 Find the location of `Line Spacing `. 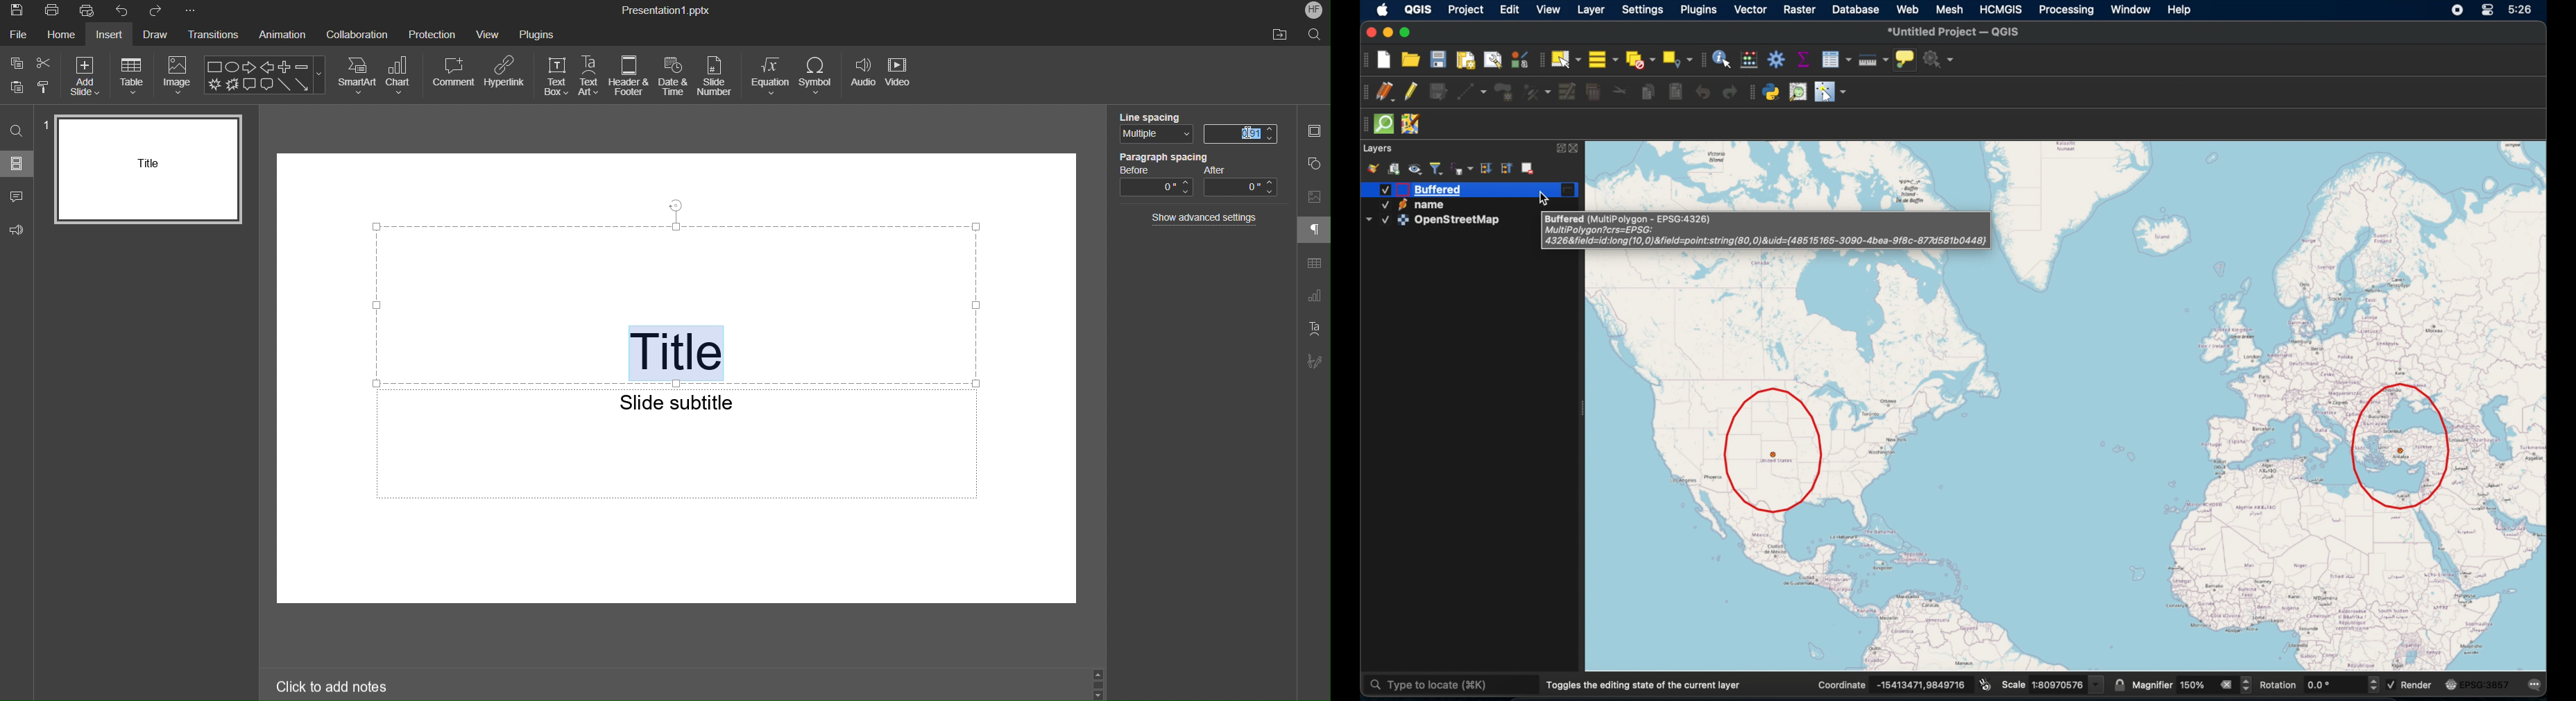

Line Spacing  is located at coordinates (1152, 115).